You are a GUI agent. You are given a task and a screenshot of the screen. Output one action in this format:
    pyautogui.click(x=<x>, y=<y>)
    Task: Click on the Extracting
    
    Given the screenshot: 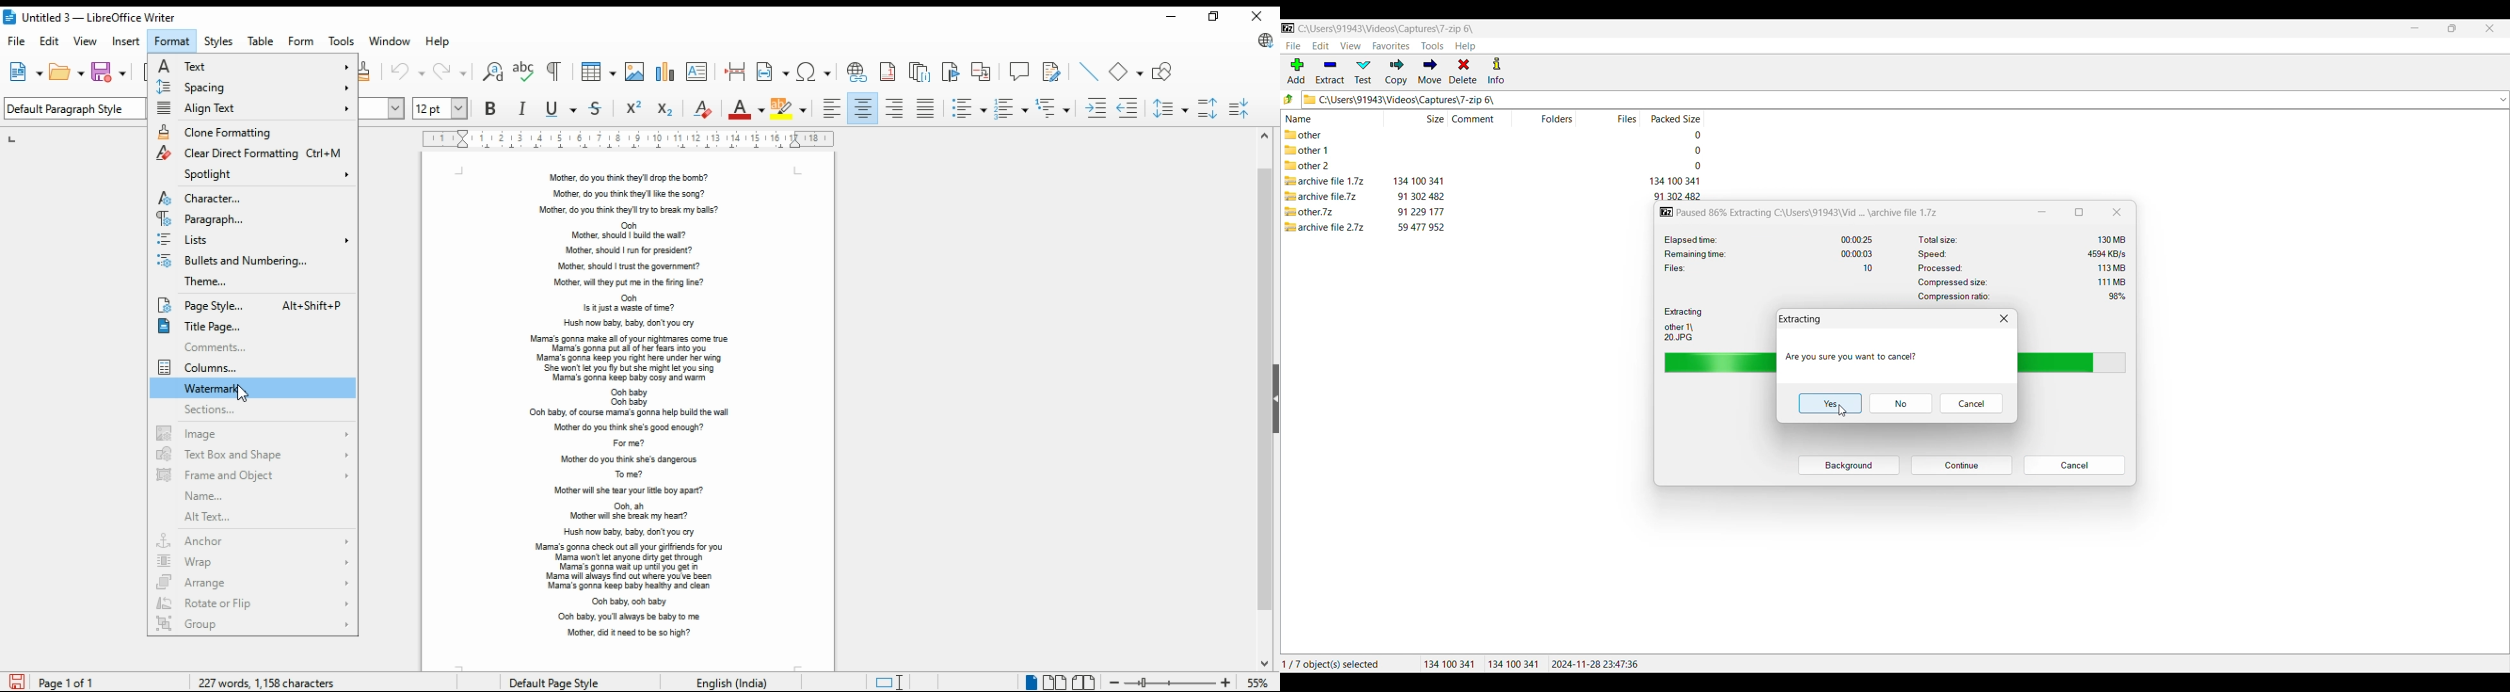 What is the action you would take?
    pyautogui.click(x=1801, y=319)
    